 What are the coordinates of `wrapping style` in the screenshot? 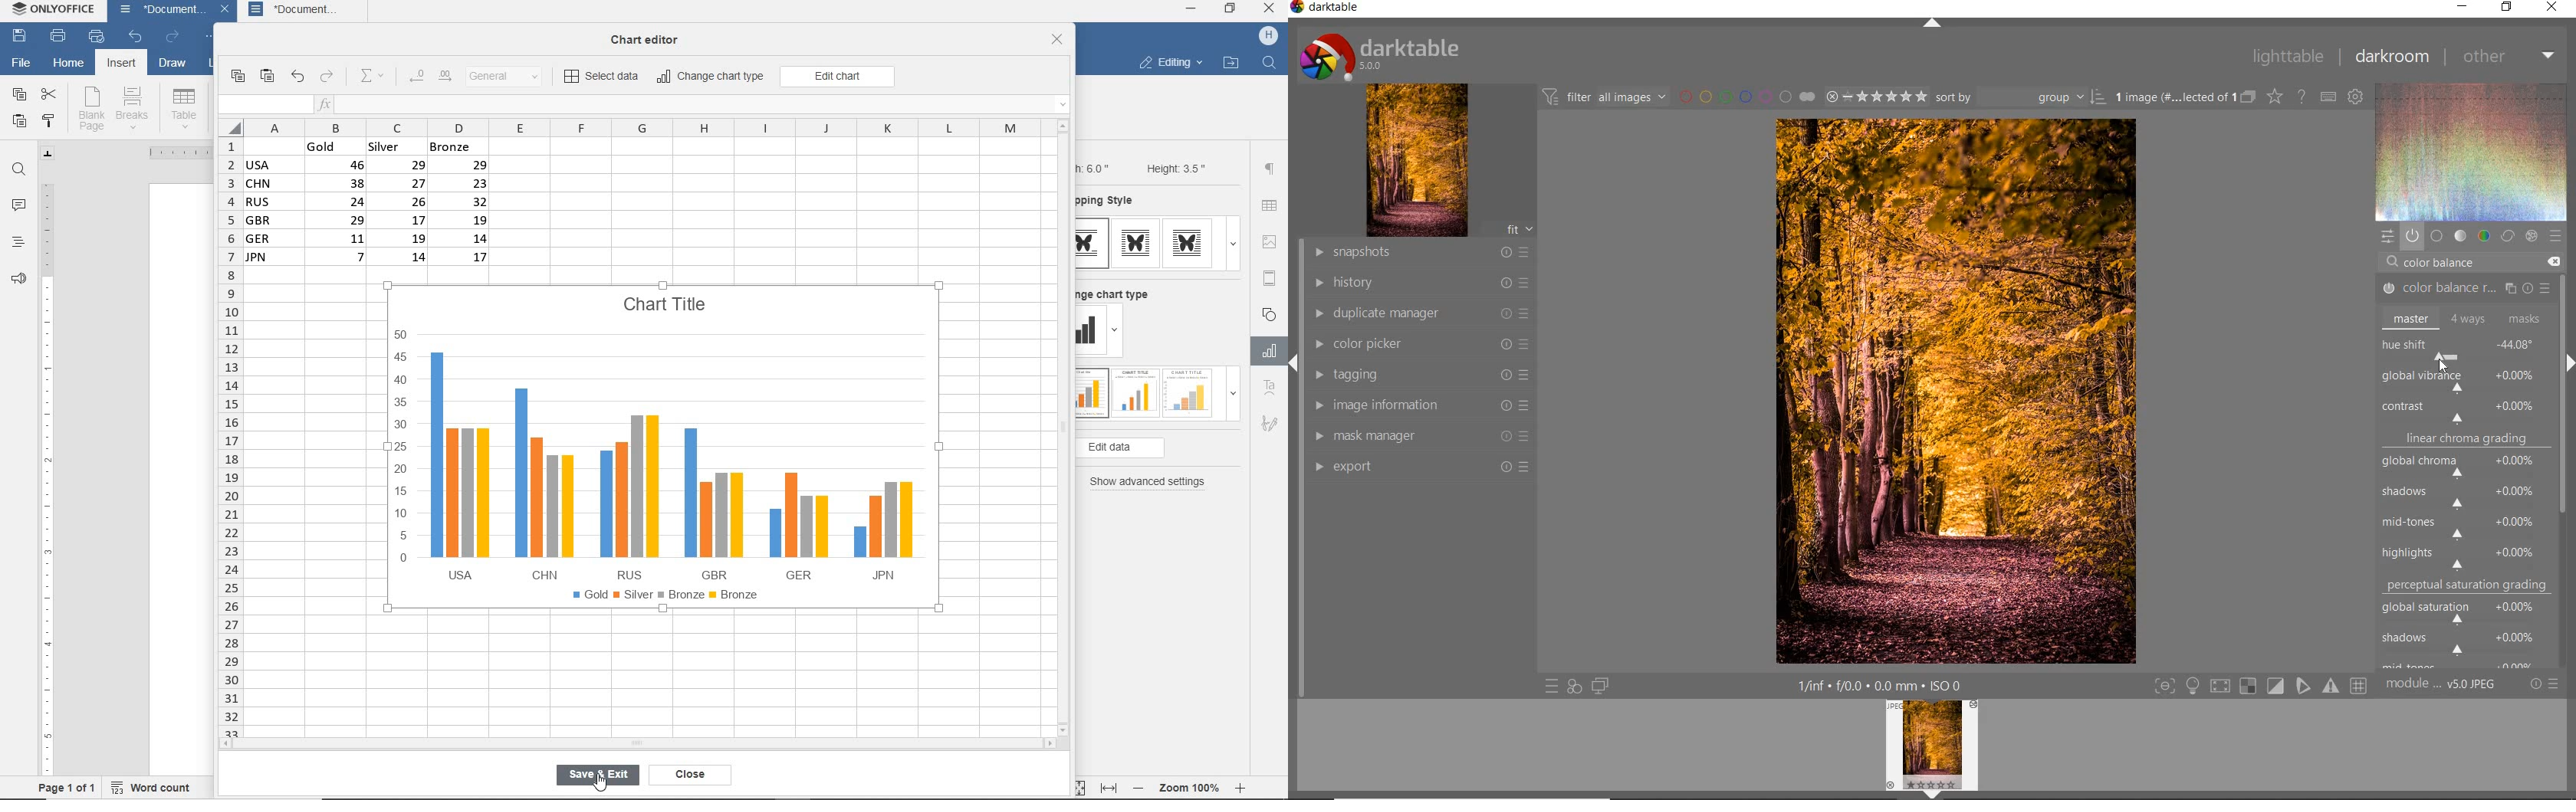 It's located at (1111, 202).